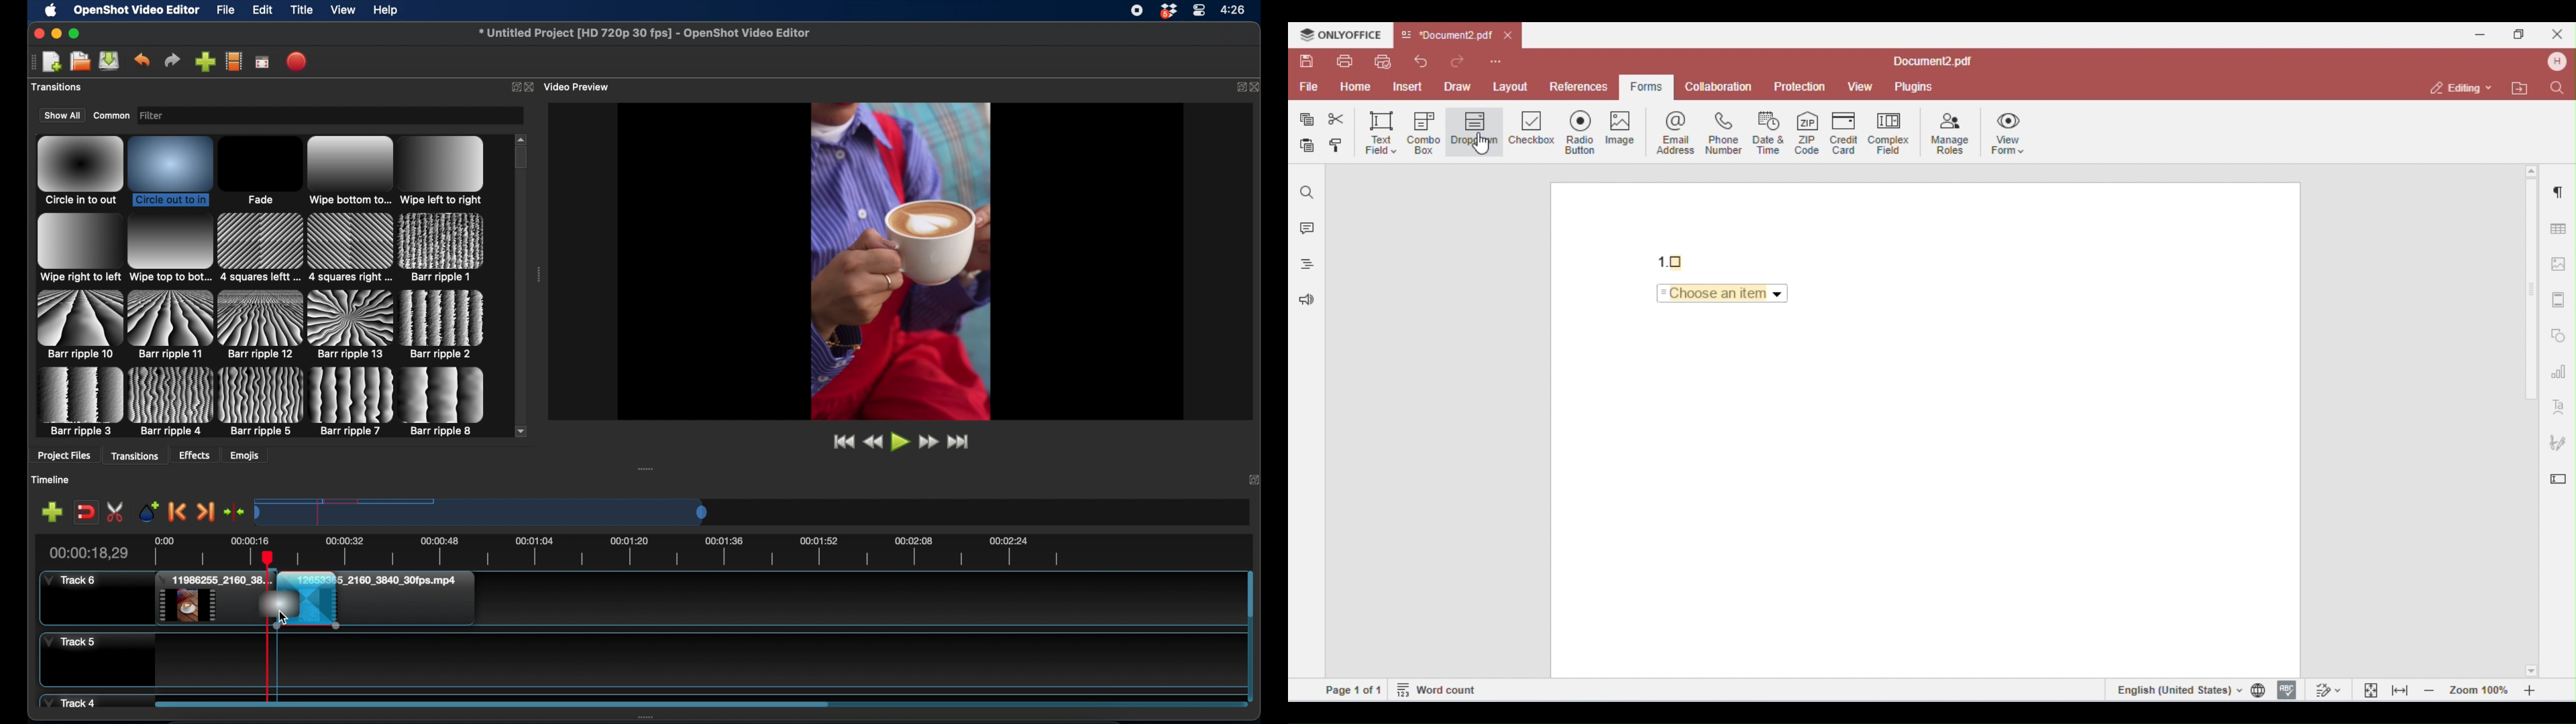 The image size is (2576, 728). I want to click on transition, so click(352, 325).